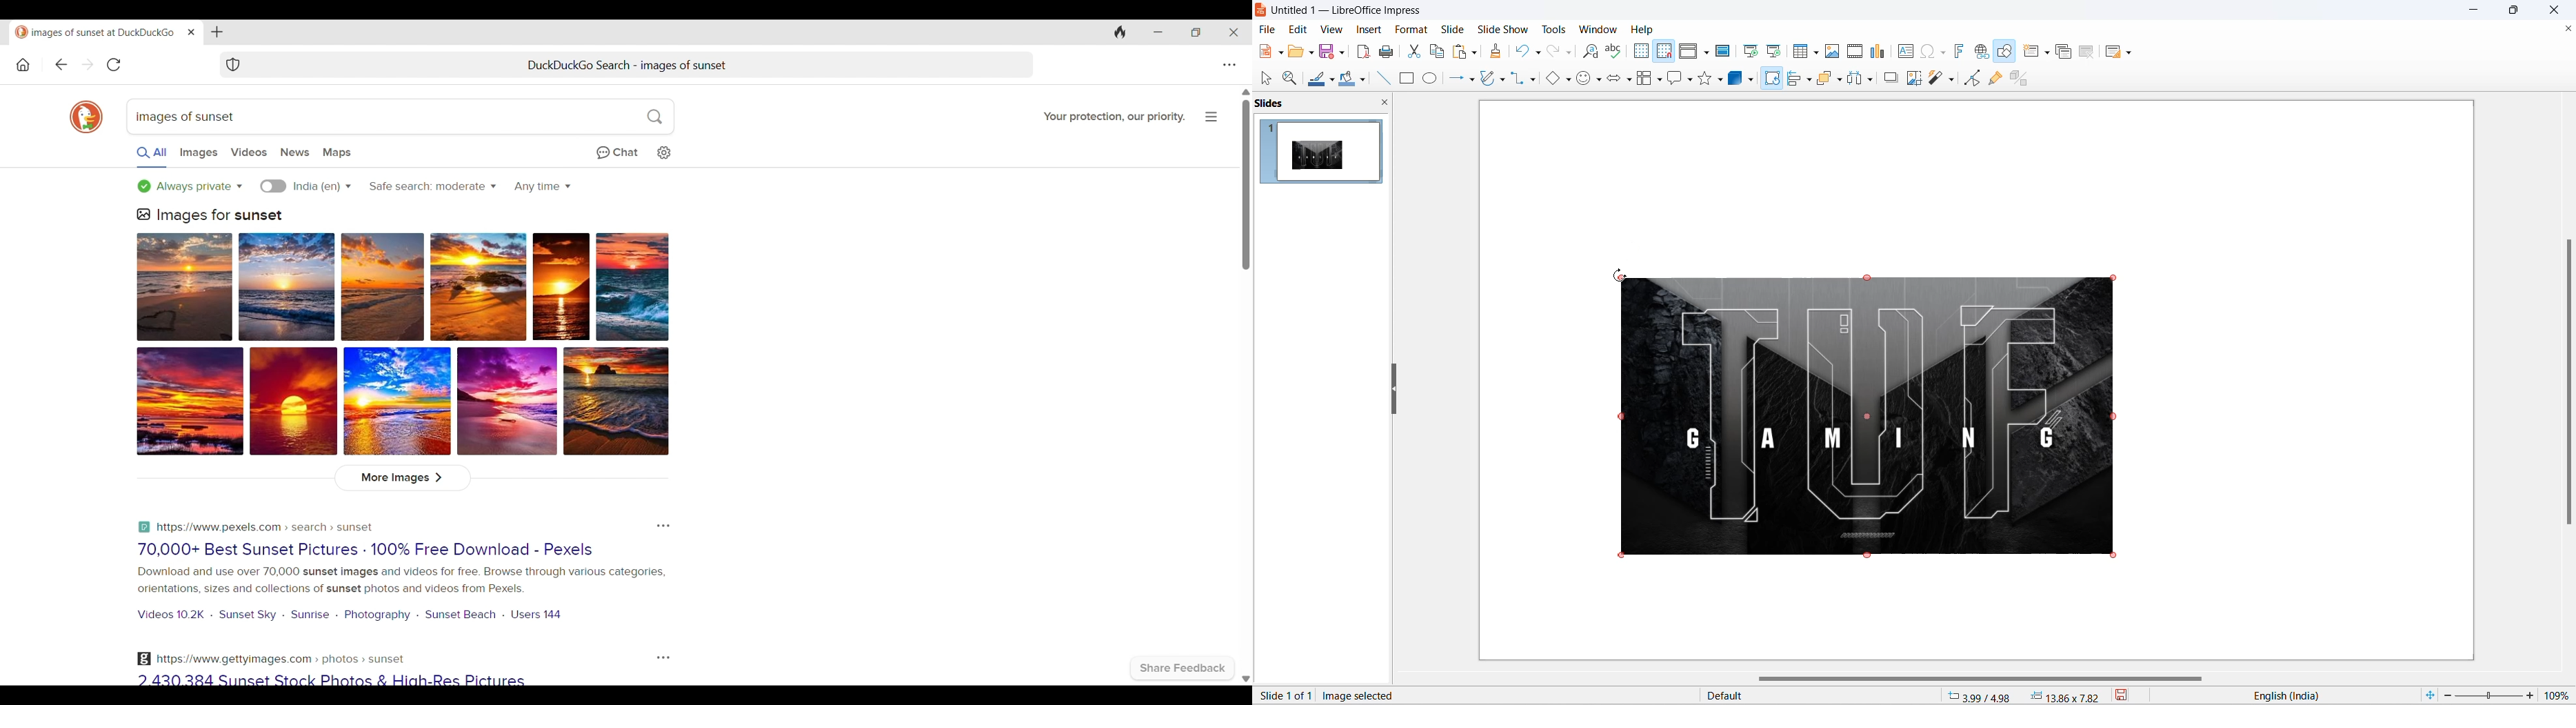 This screenshot has height=728, width=2576. What do you see at coordinates (248, 153) in the screenshot?
I see `Search videos` at bounding box center [248, 153].